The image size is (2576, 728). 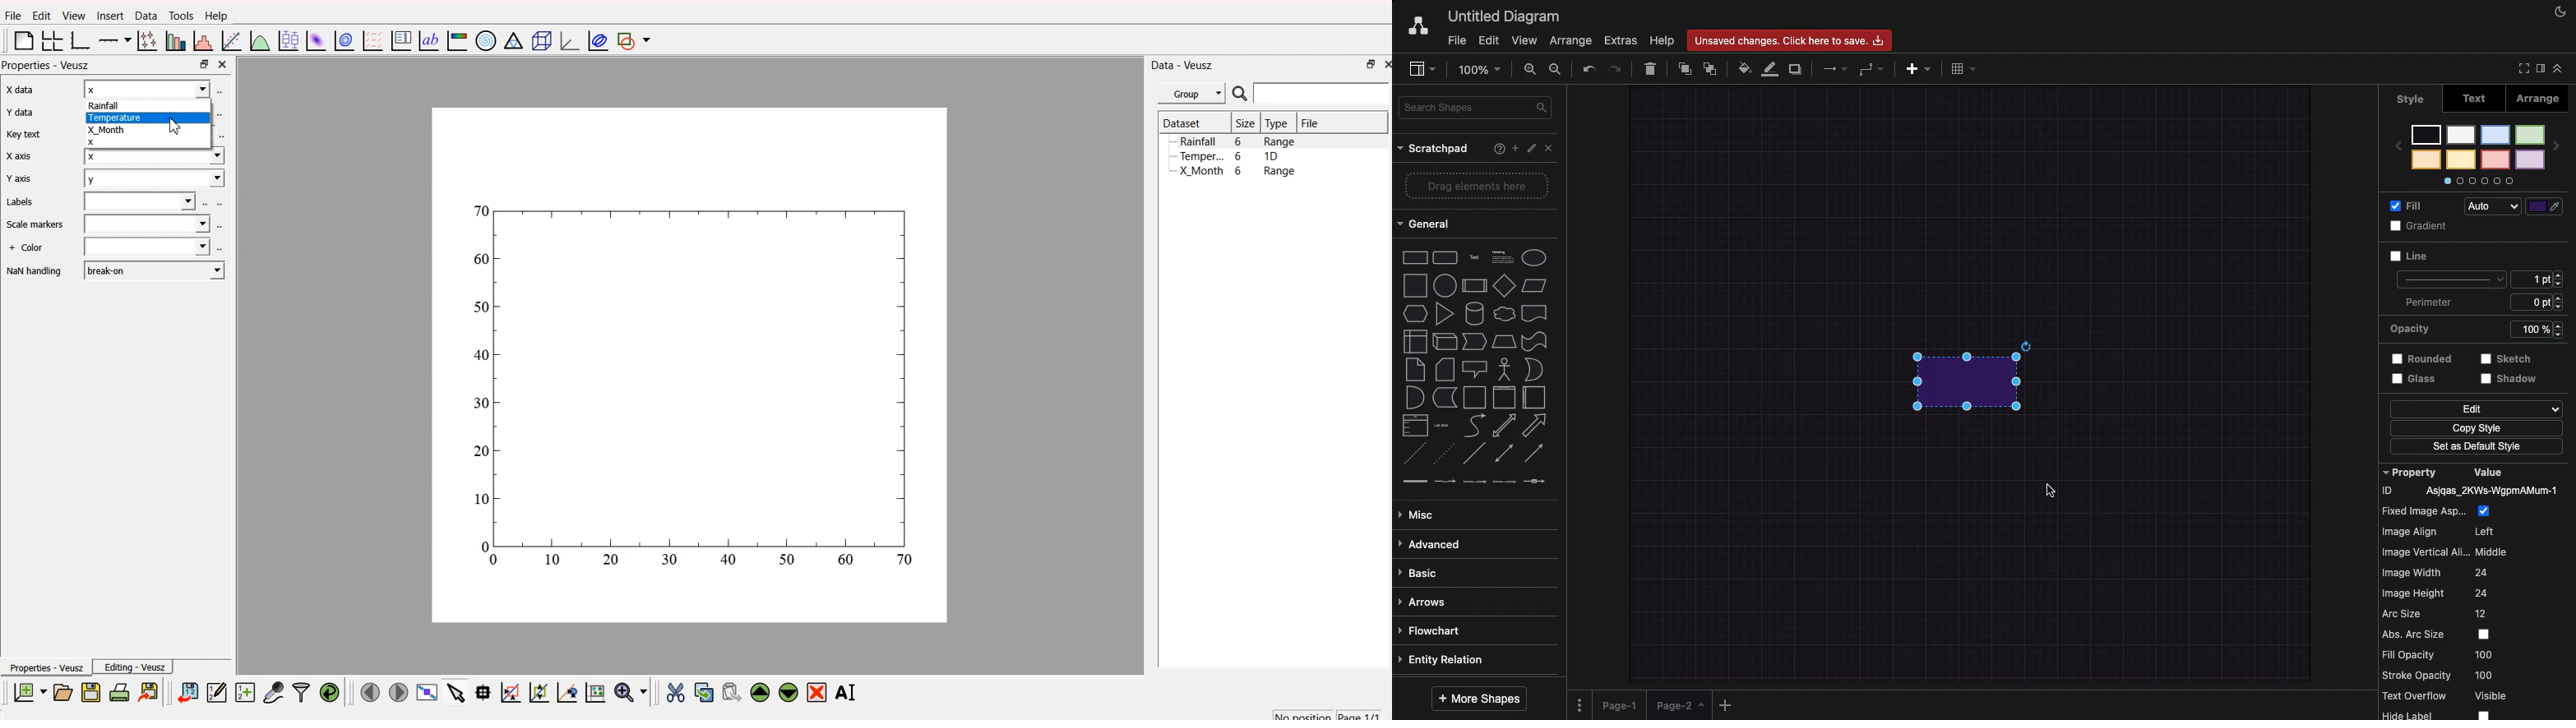 I want to click on Undo, so click(x=1588, y=67).